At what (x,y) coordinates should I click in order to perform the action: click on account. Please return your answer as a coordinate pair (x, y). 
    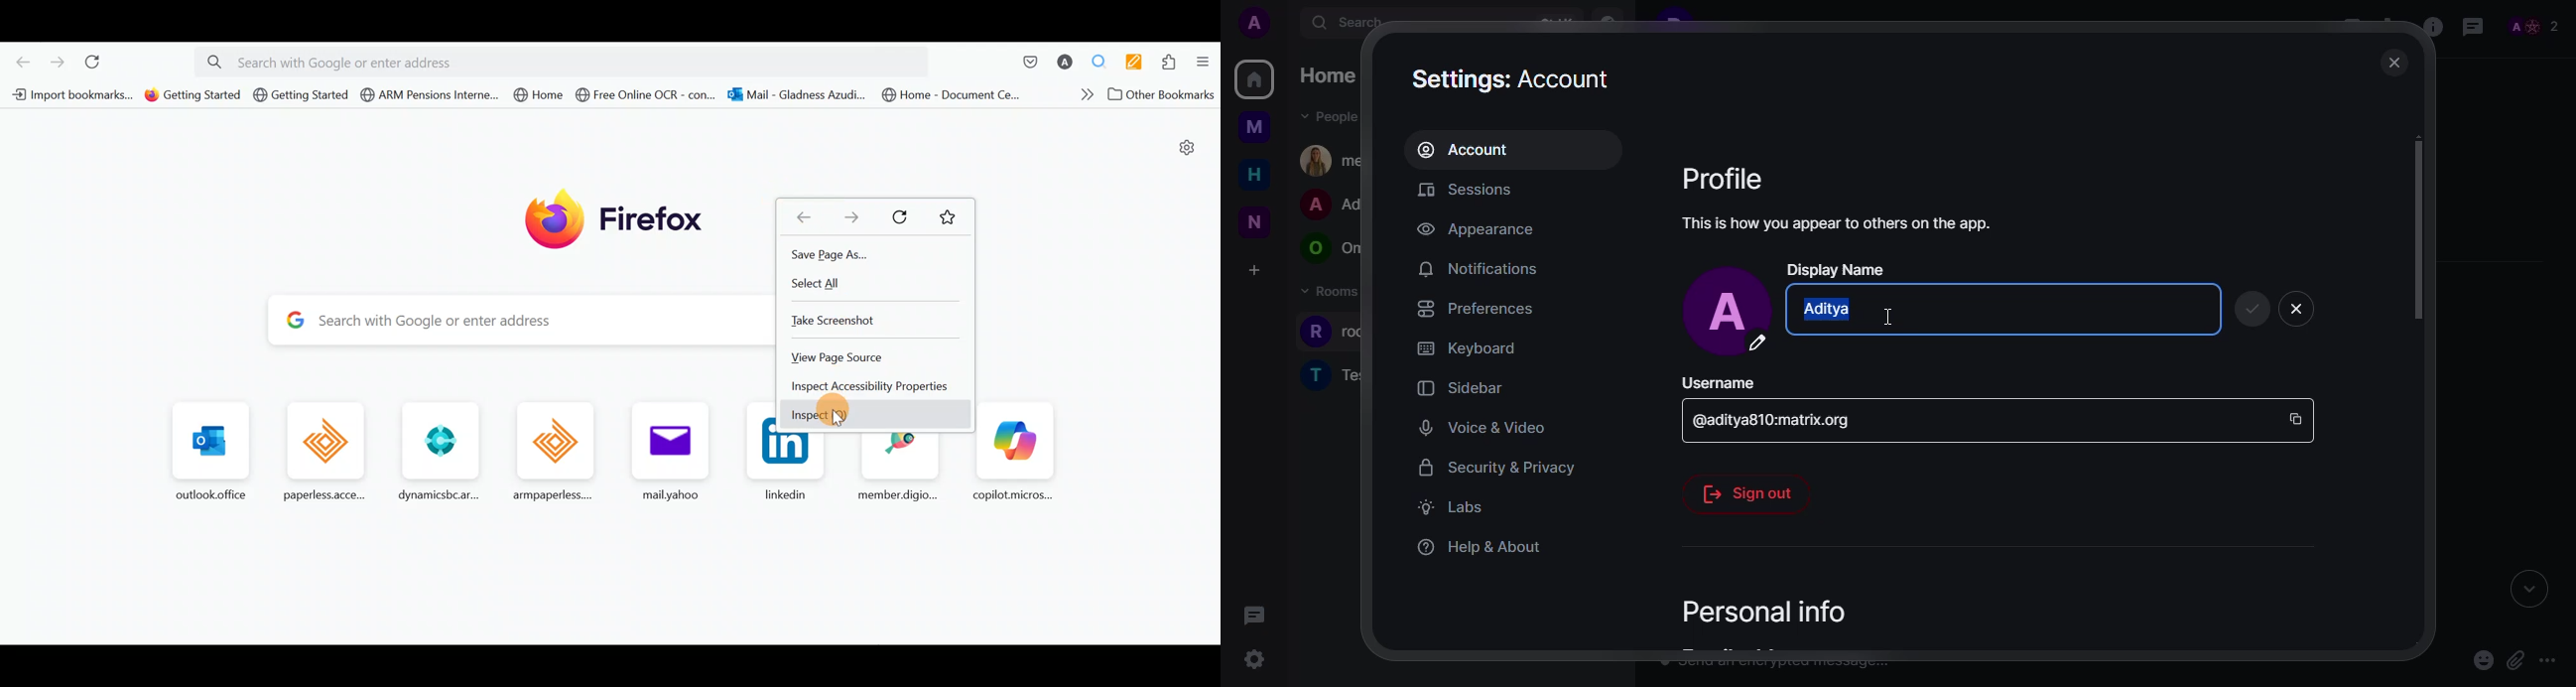
    Looking at the image, I should click on (1473, 149).